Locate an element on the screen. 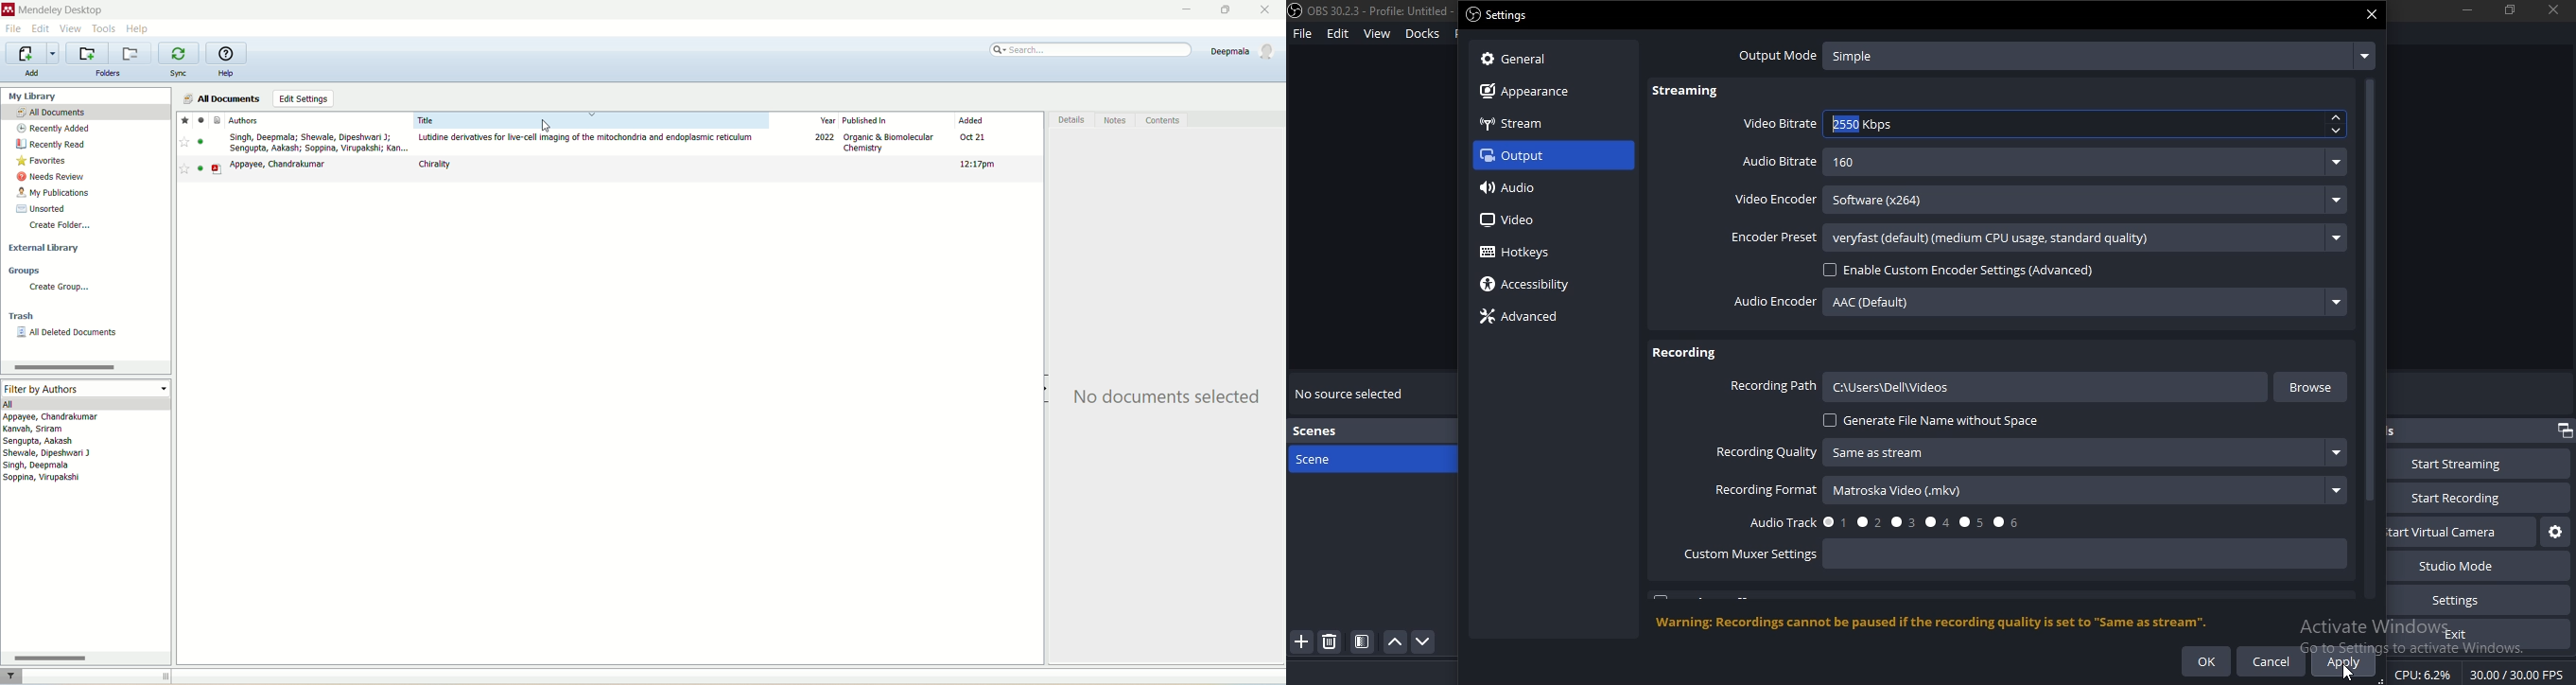  ‘Same as stream is located at coordinates (2088, 452).